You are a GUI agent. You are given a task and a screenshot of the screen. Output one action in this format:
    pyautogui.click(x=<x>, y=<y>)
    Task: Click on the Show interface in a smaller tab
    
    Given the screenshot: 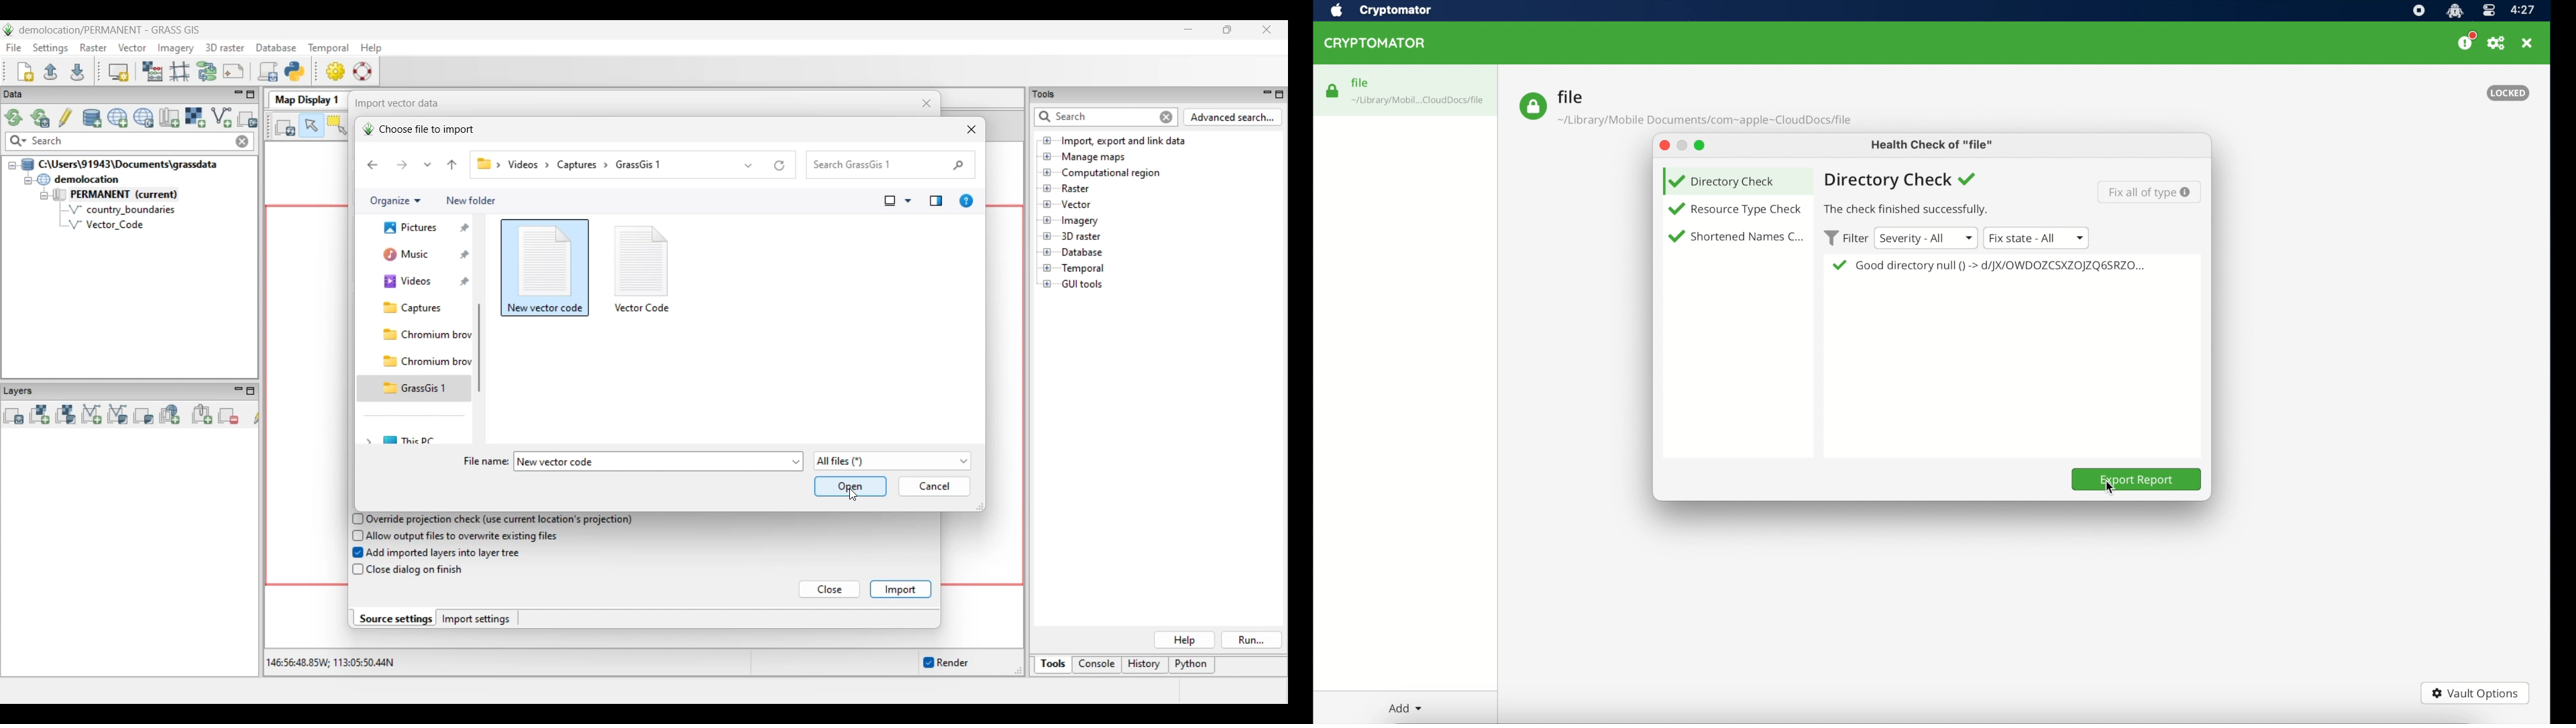 What is the action you would take?
    pyautogui.click(x=1227, y=29)
    